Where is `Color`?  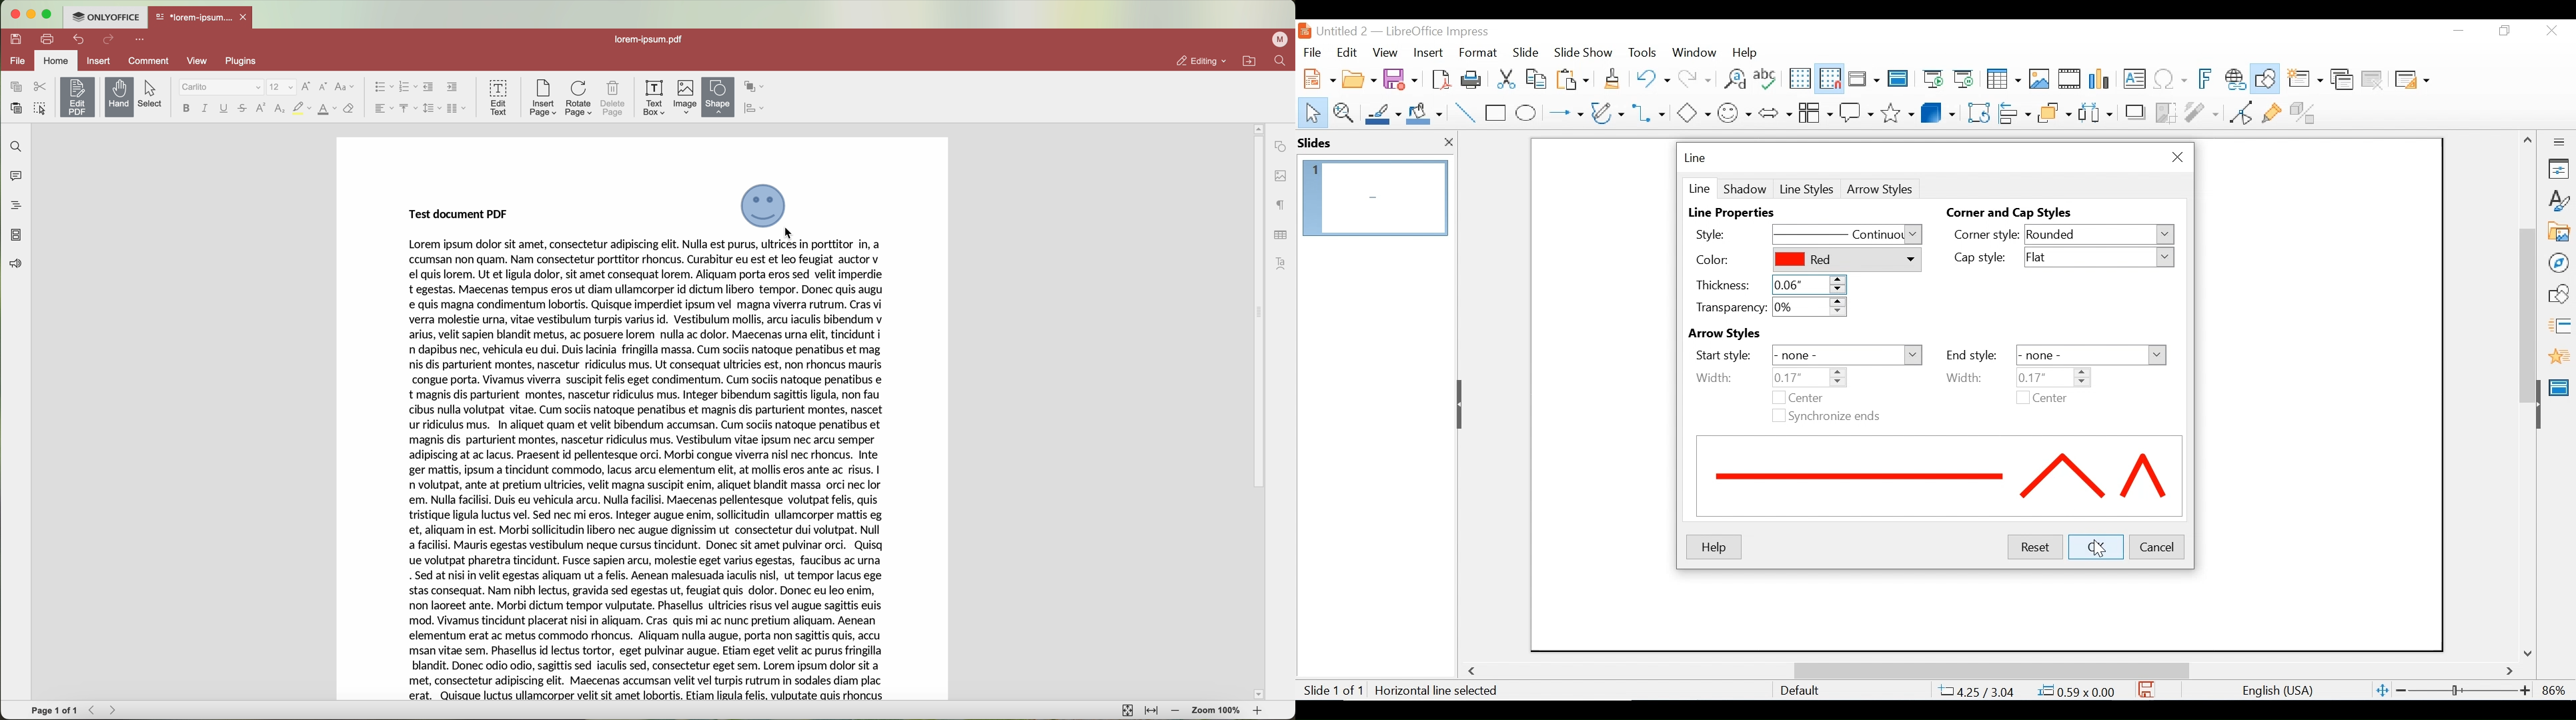 Color is located at coordinates (1729, 260).